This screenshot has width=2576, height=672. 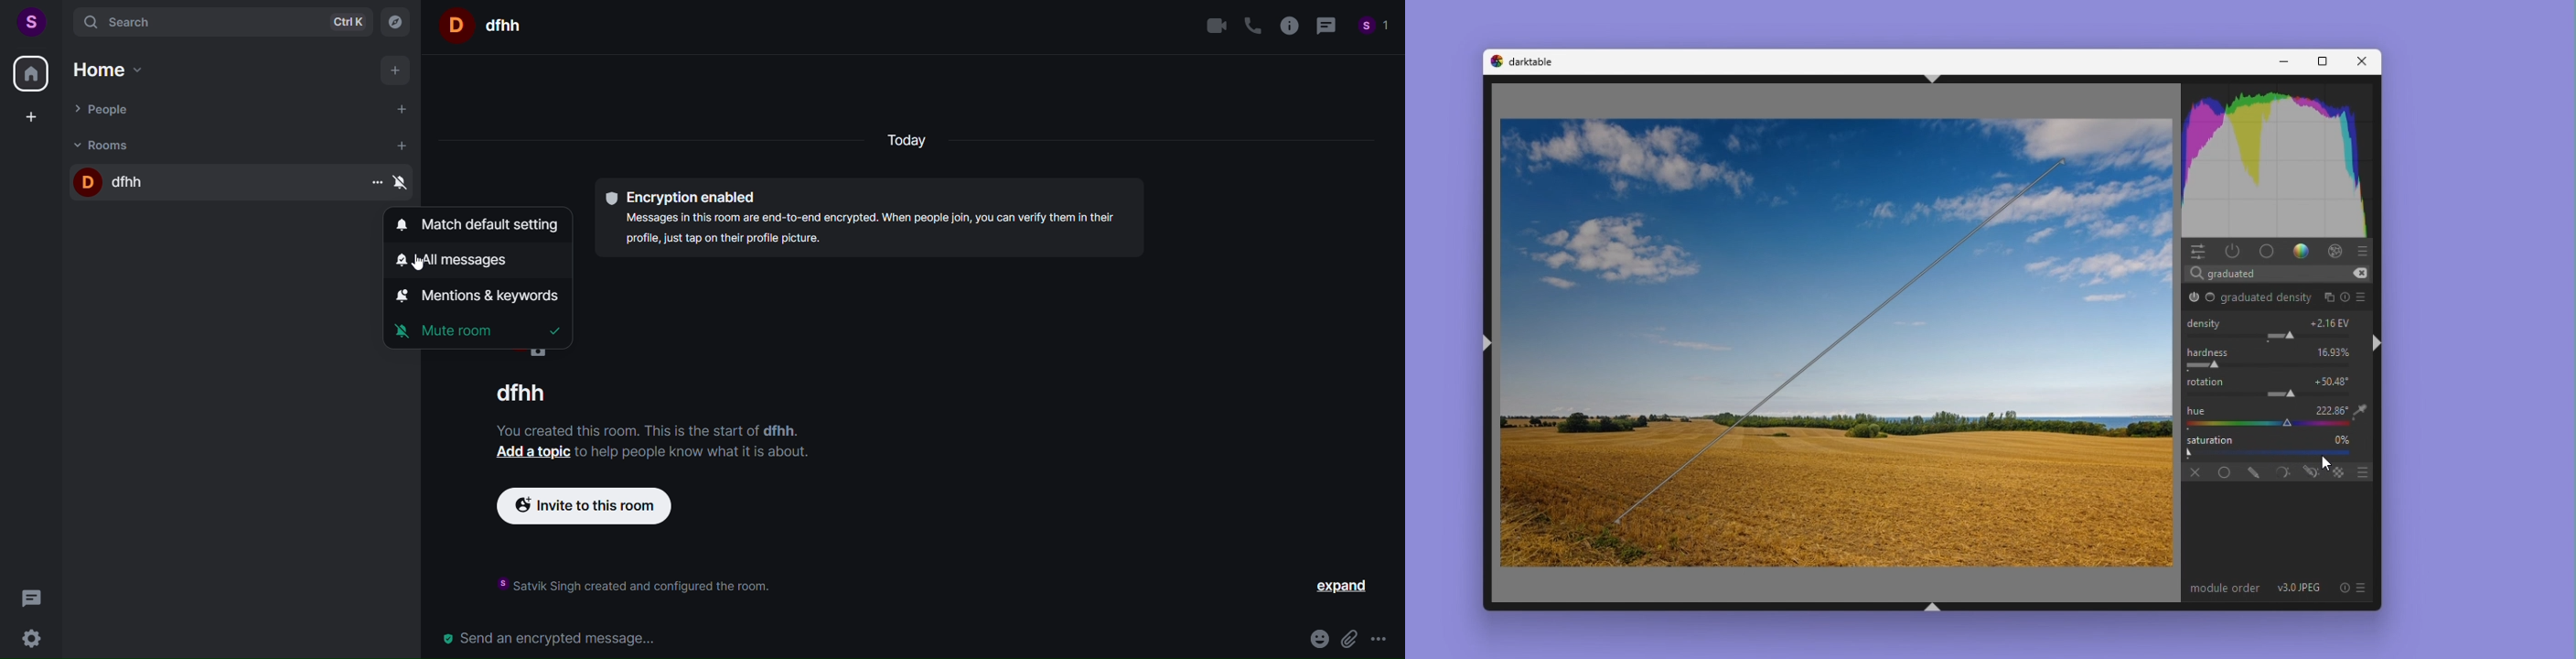 What do you see at coordinates (2346, 297) in the screenshot?
I see `reset` at bounding box center [2346, 297].